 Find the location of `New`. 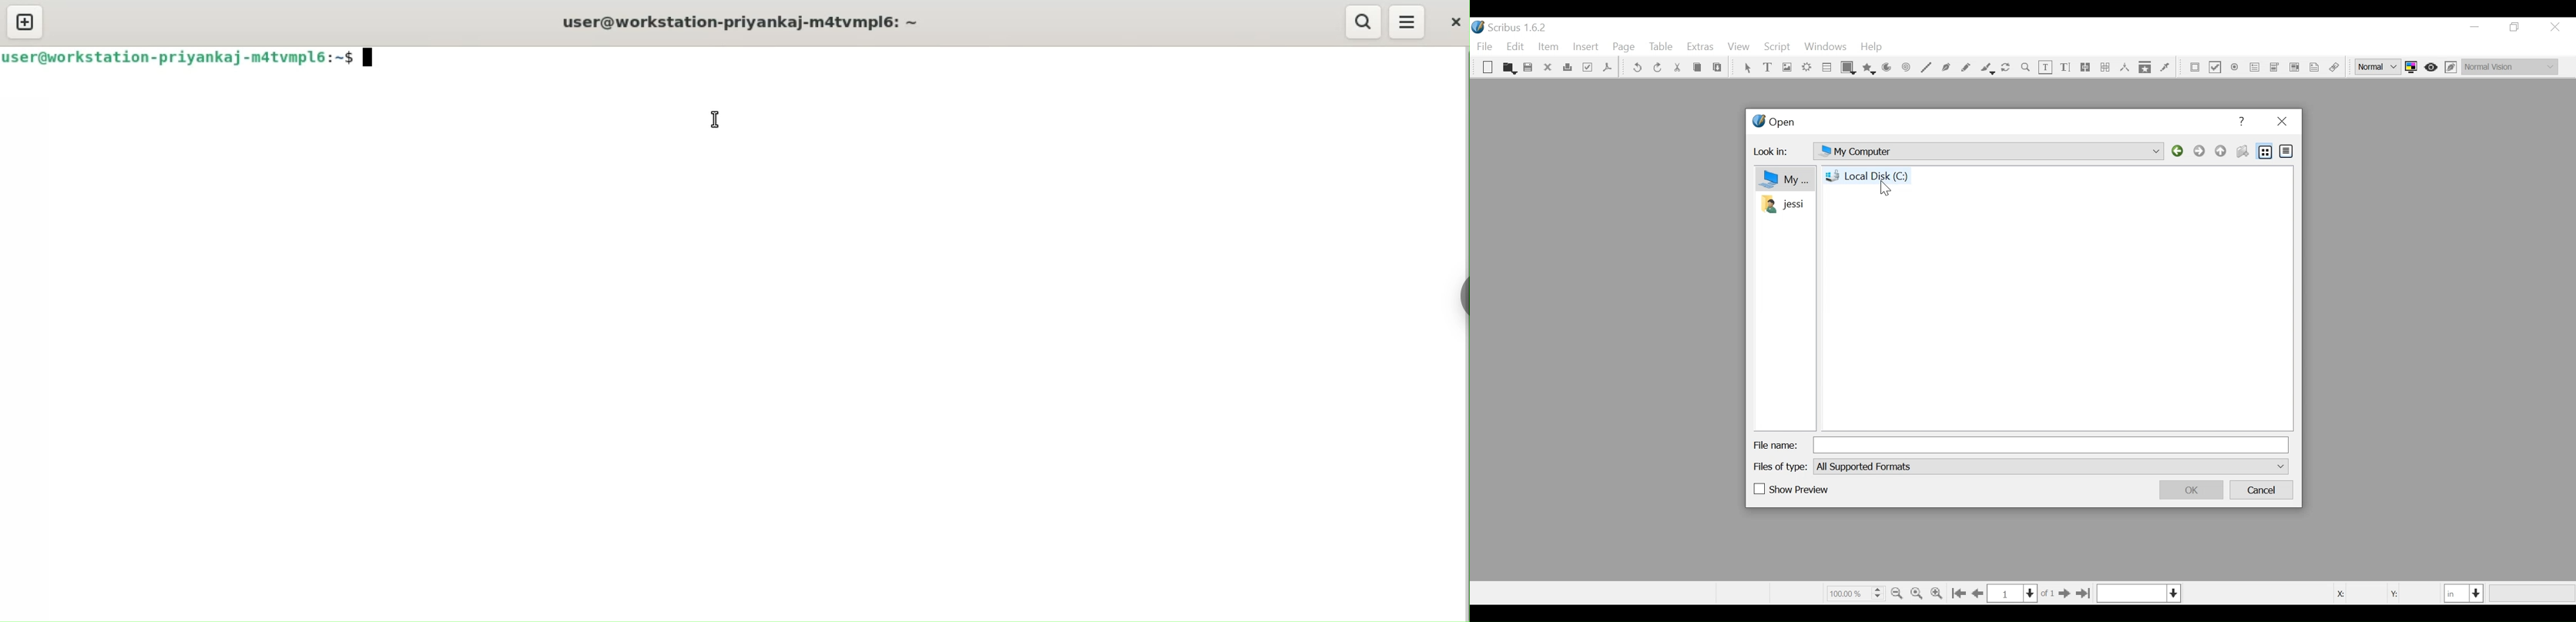

New is located at coordinates (1488, 69).